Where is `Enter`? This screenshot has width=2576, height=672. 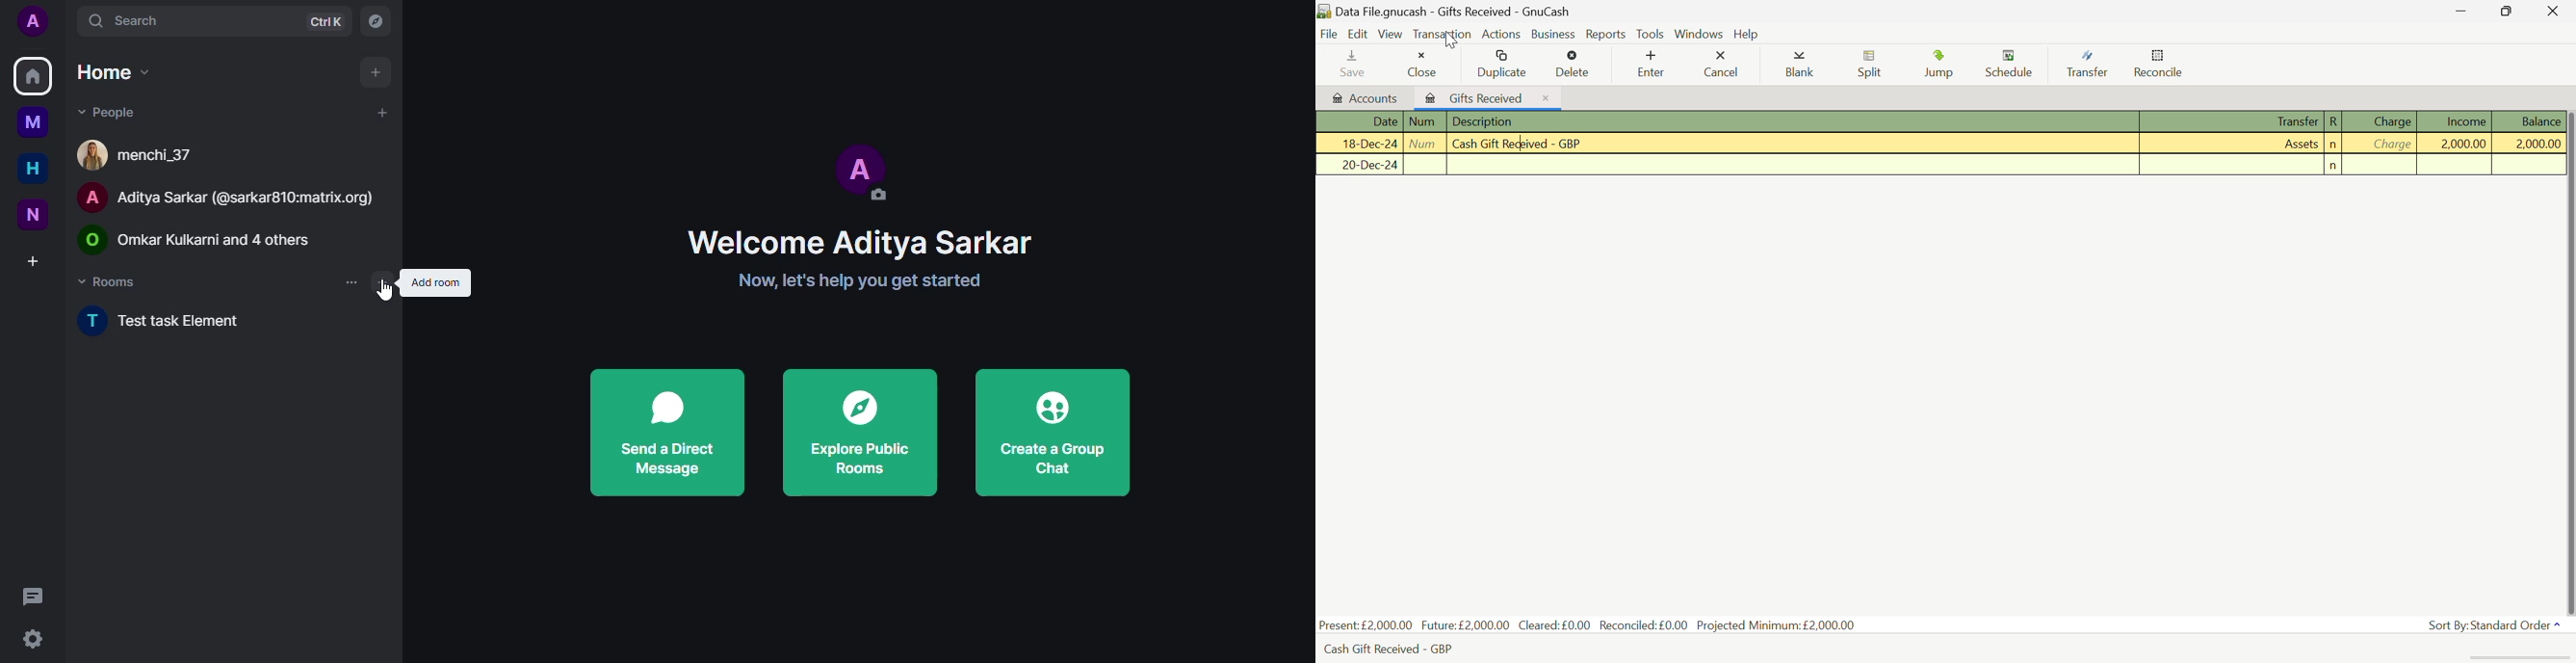
Enter is located at coordinates (1650, 64).